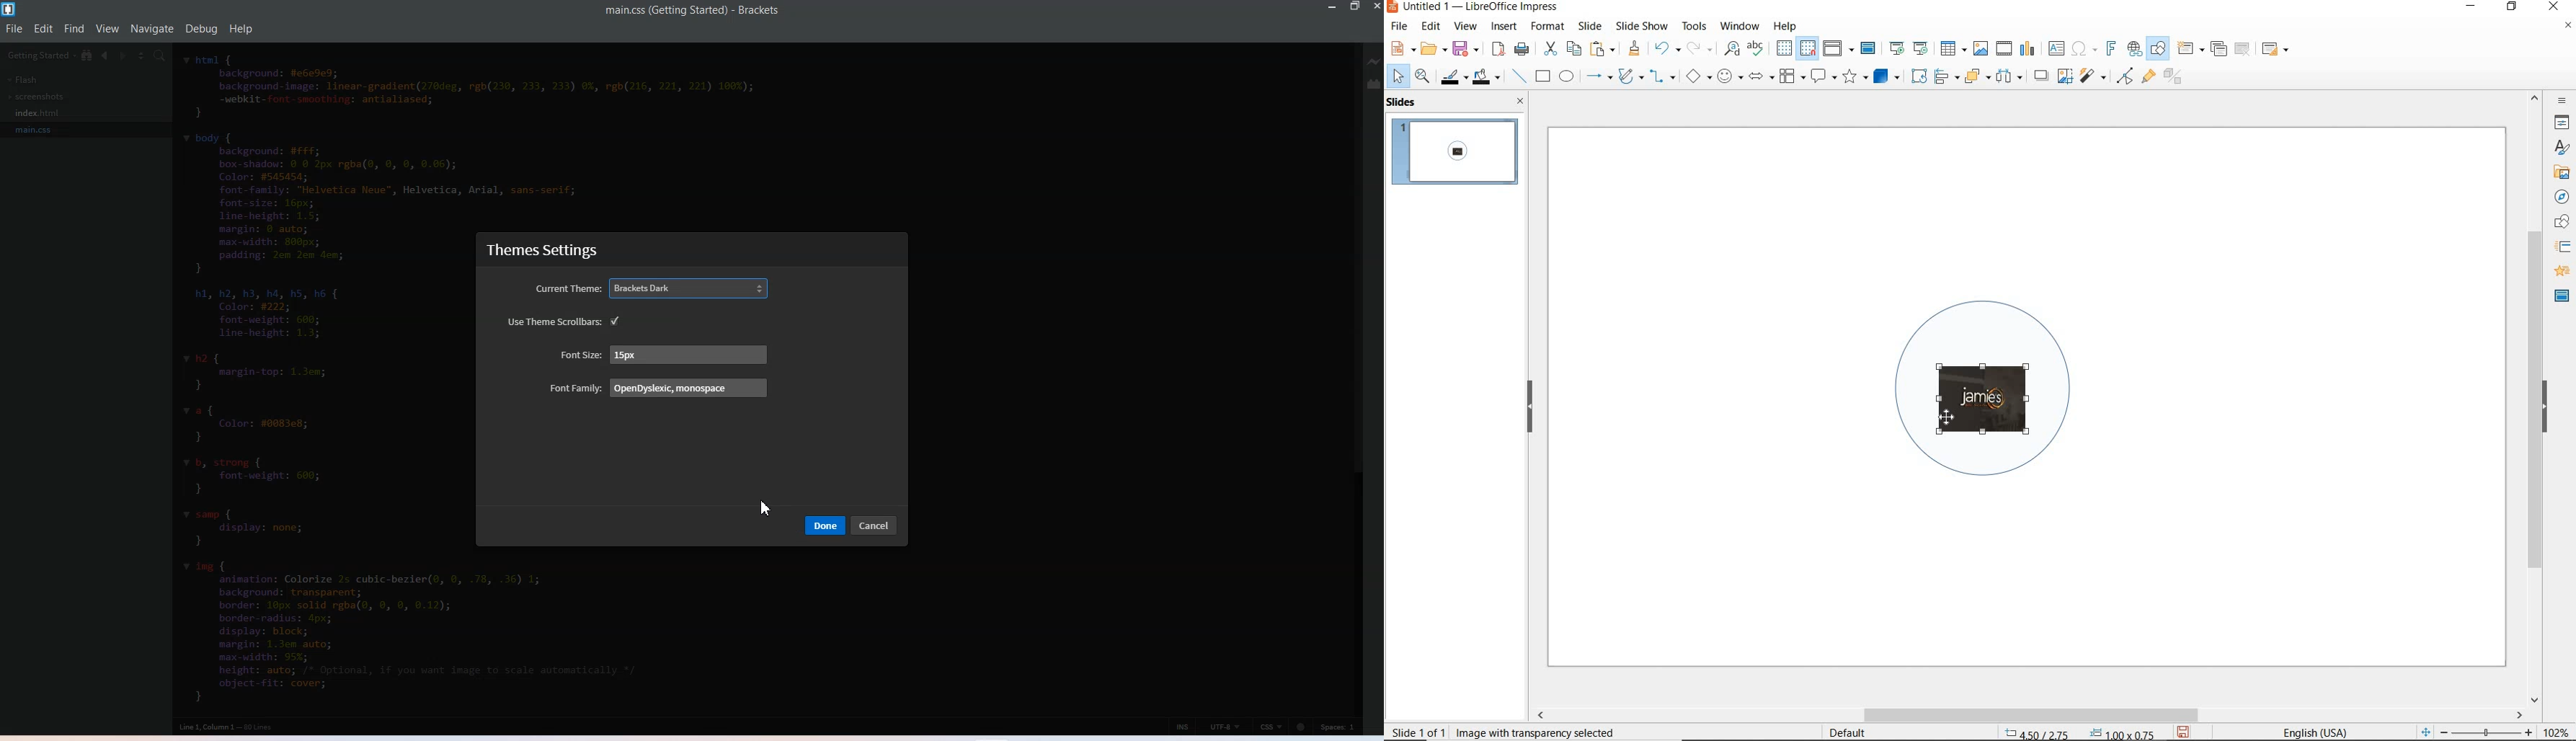 This screenshot has width=2576, height=756. Describe the element at coordinates (2177, 78) in the screenshot. I see `toggle extrusion` at that location.